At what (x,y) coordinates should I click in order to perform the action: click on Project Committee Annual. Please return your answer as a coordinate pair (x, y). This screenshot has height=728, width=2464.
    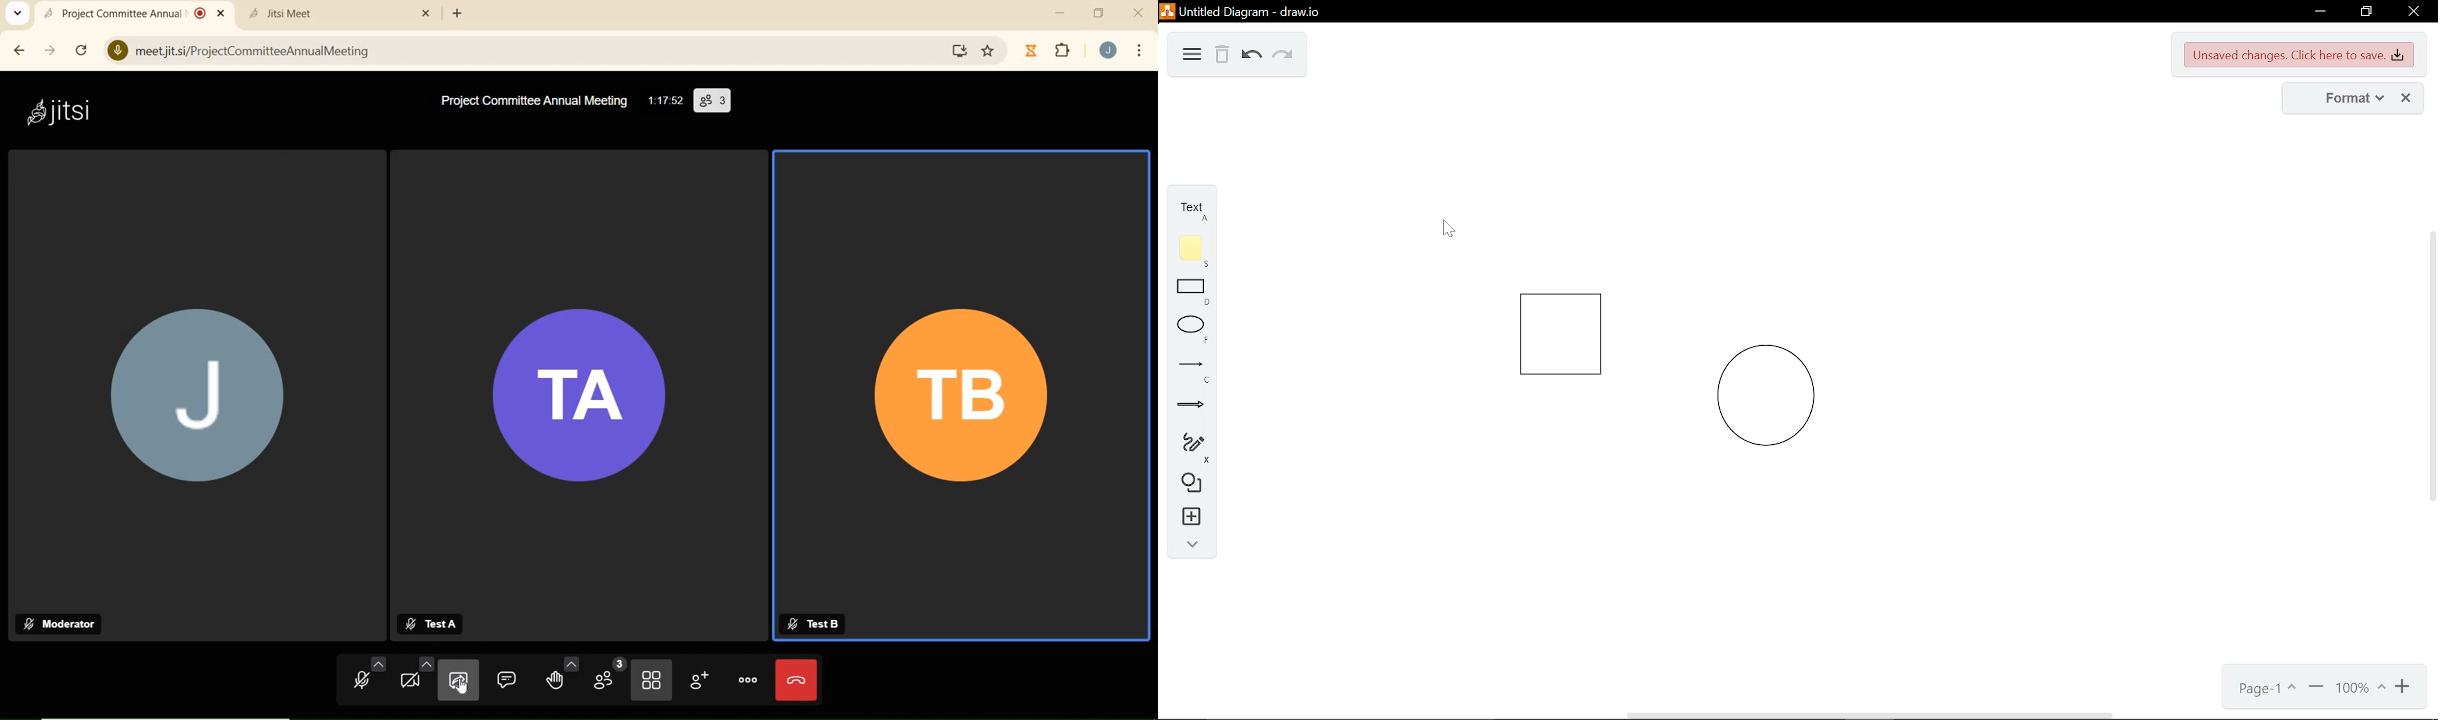
    Looking at the image, I should click on (133, 12).